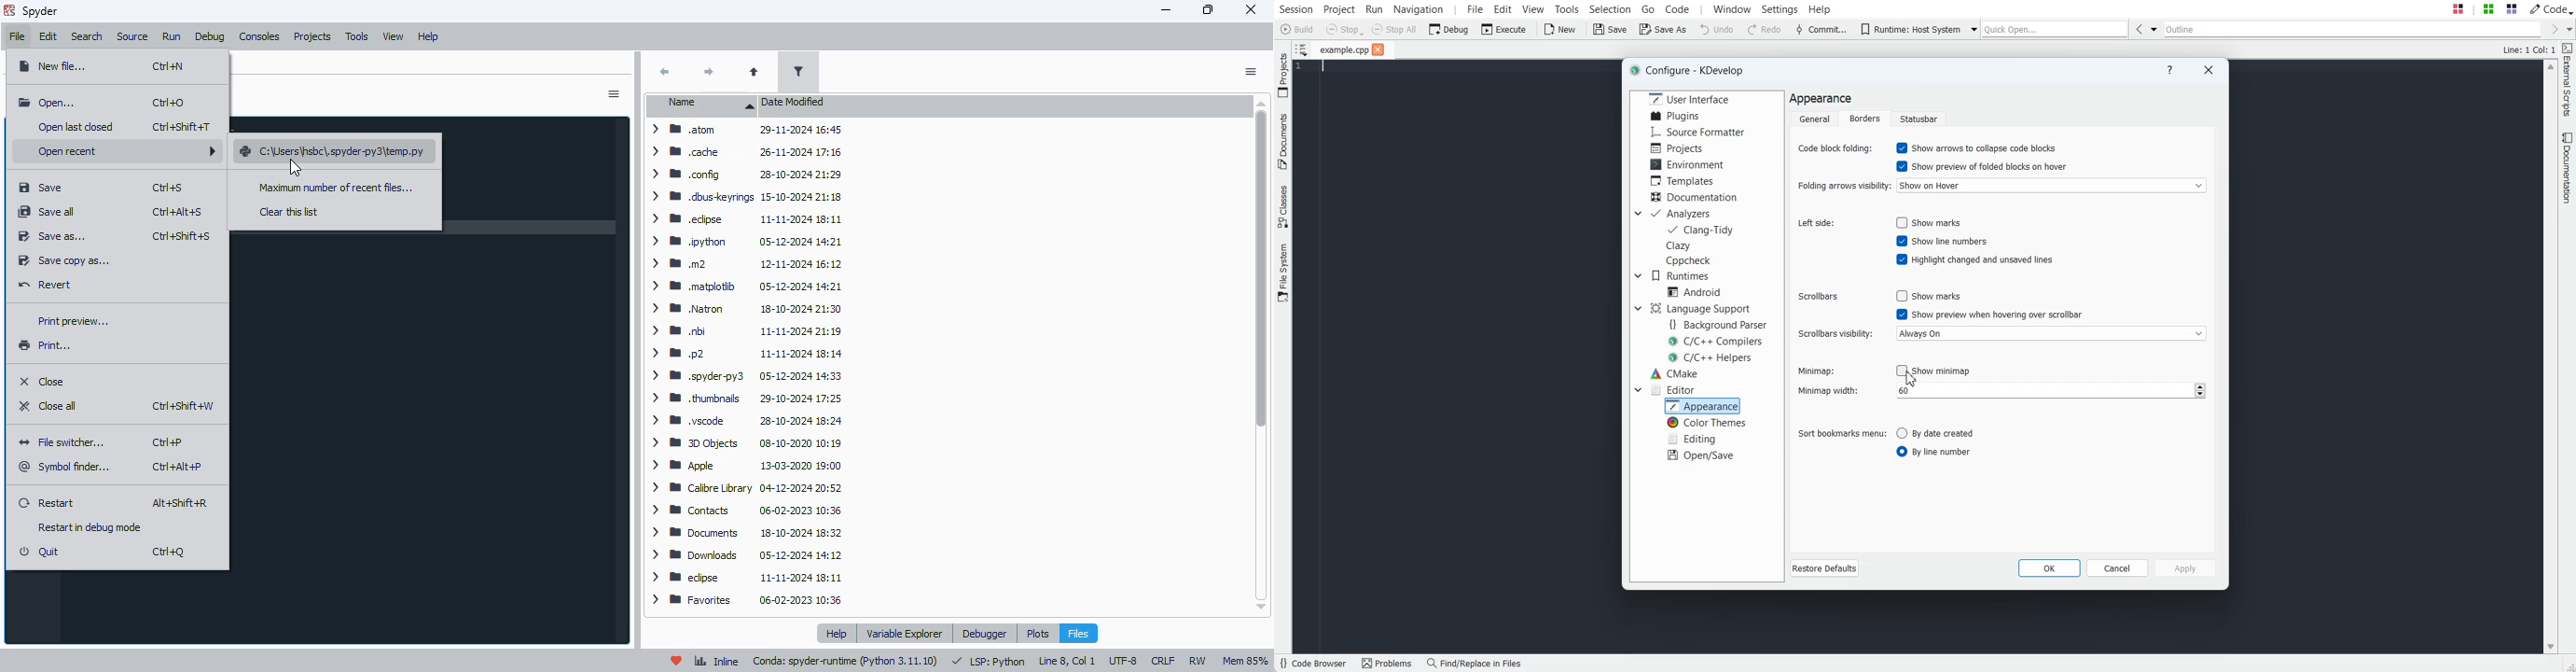  What do you see at coordinates (747, 217) in the screenshot?
I see `> BB .edpse 11-11-2024 18:11` at bounding box center [747, 217].